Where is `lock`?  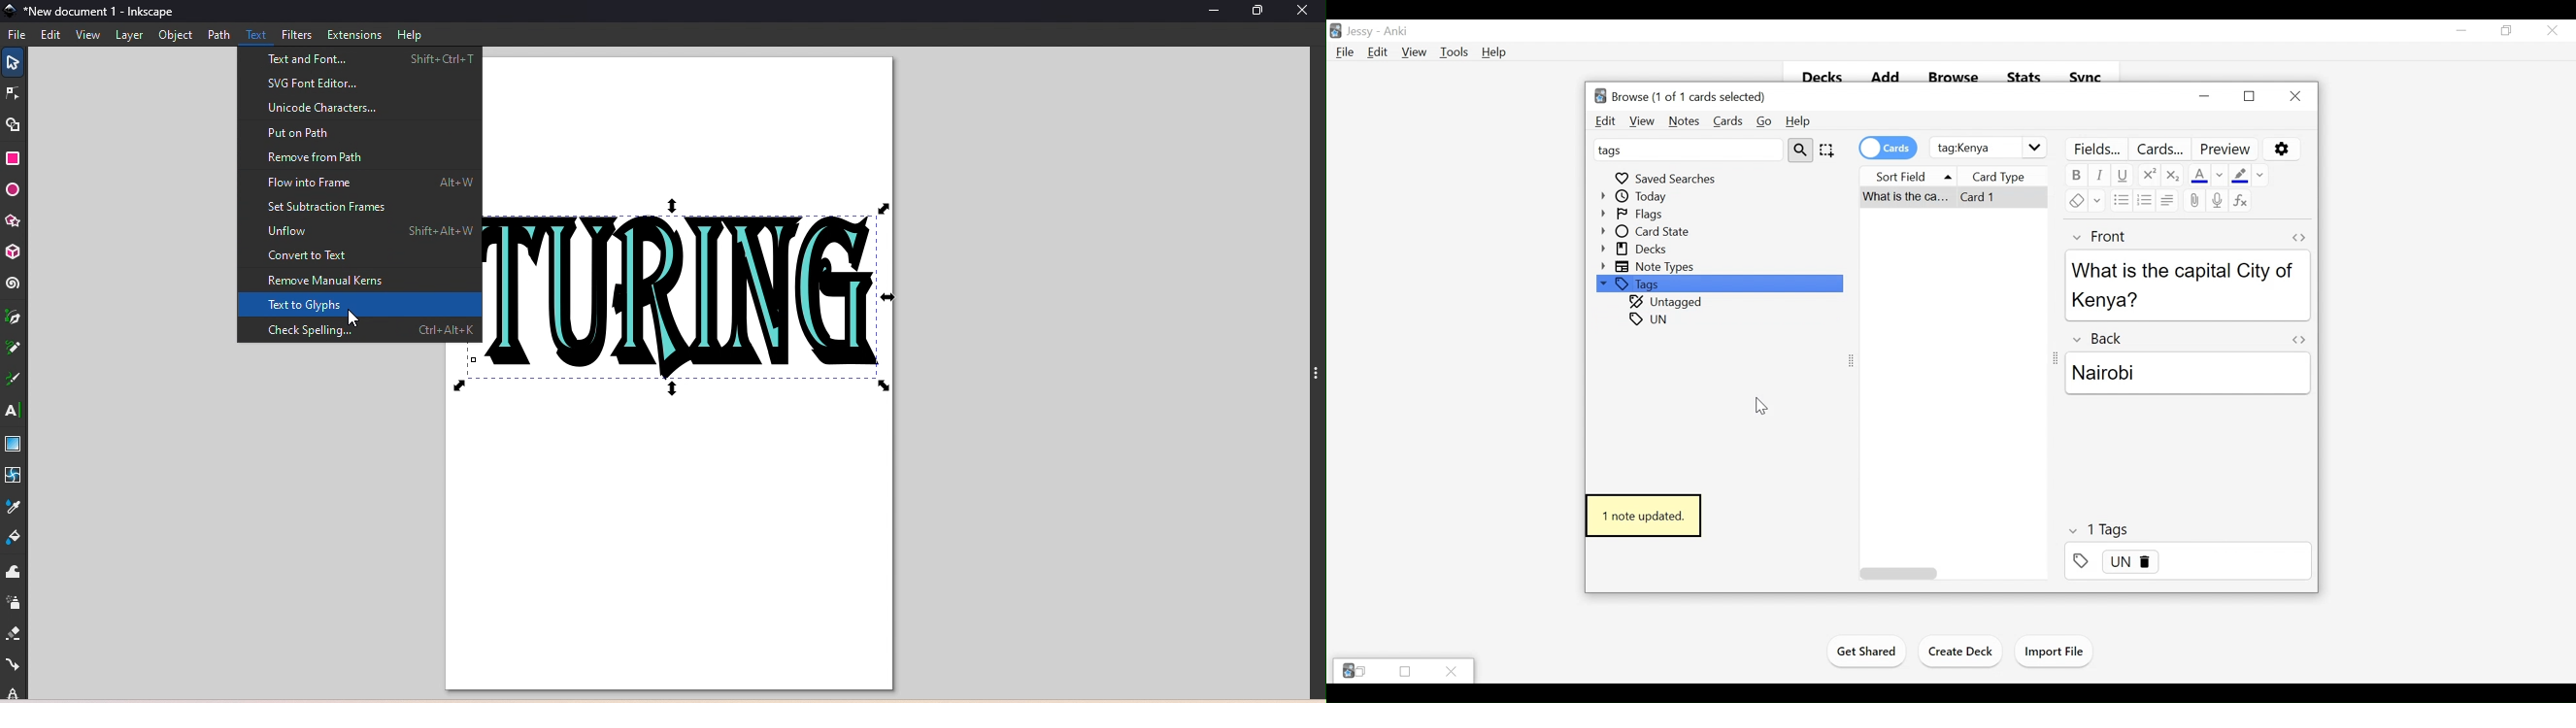
lock is located at coordinates (15, 692).